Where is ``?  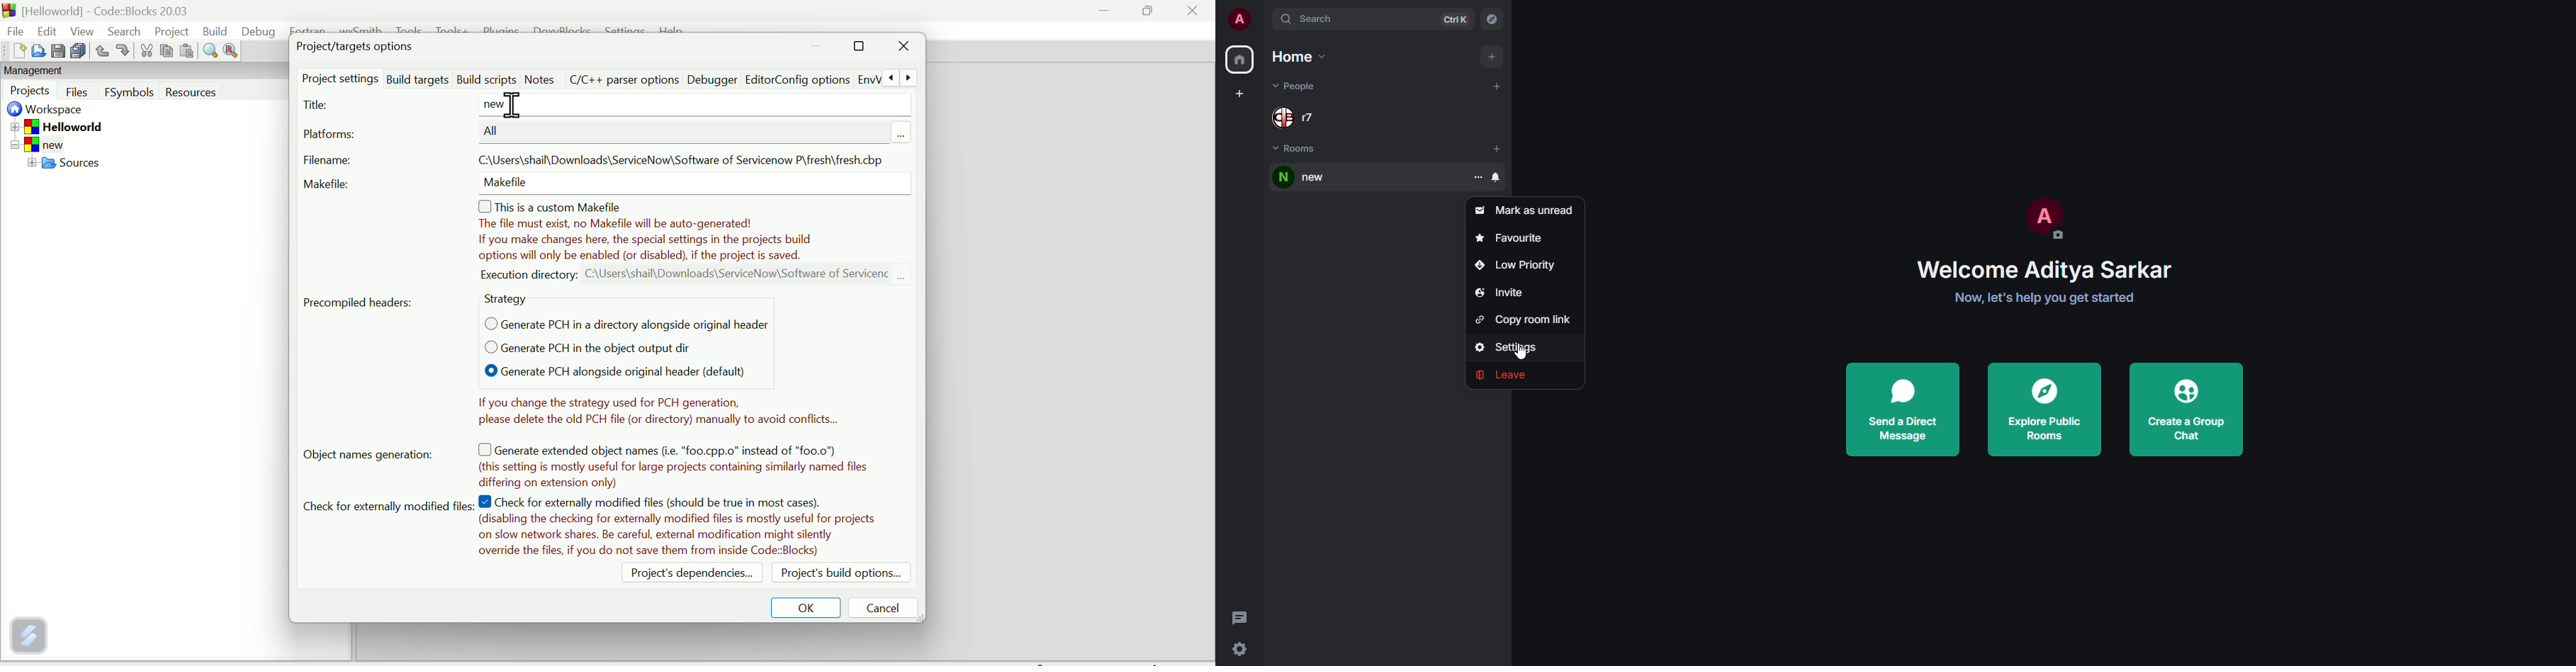
 is located at coordinates (101, 51).